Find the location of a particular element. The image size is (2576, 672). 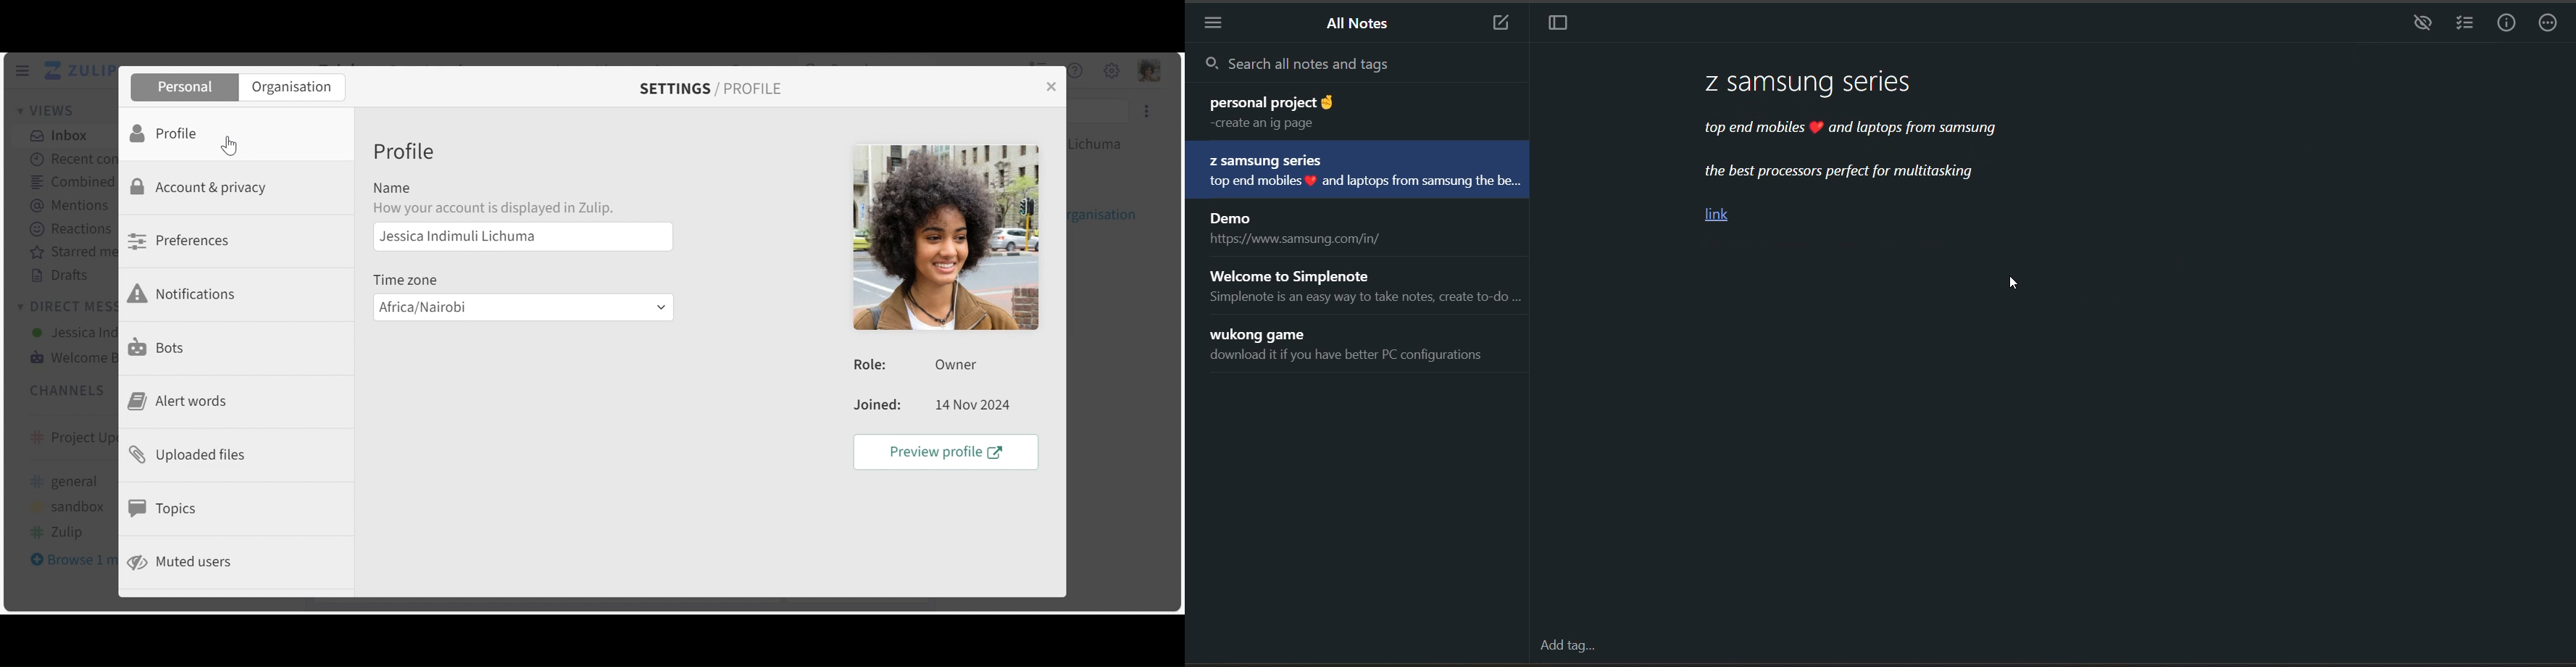

note title and preview is located at coordinates (1362, 172).